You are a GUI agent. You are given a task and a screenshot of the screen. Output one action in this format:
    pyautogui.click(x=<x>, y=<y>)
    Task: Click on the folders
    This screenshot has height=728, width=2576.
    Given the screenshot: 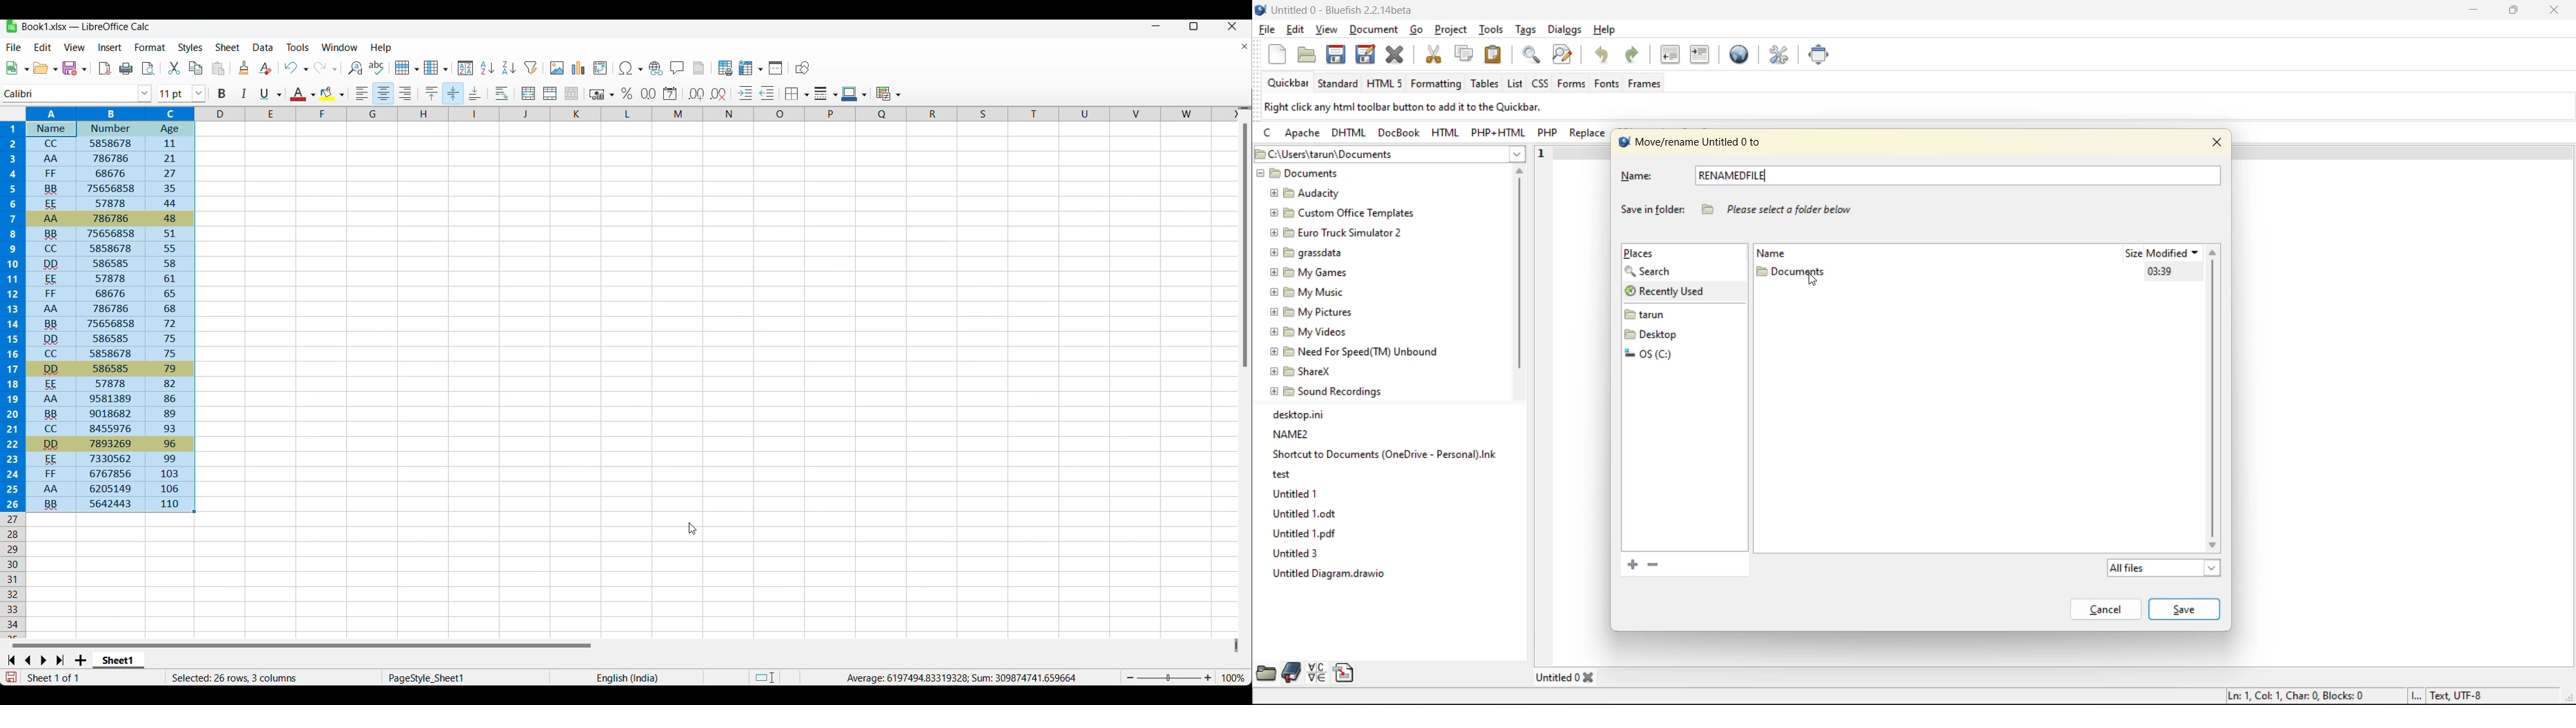 What is the action you would take?
    pyautogui.click(x=1660, y=333)
    